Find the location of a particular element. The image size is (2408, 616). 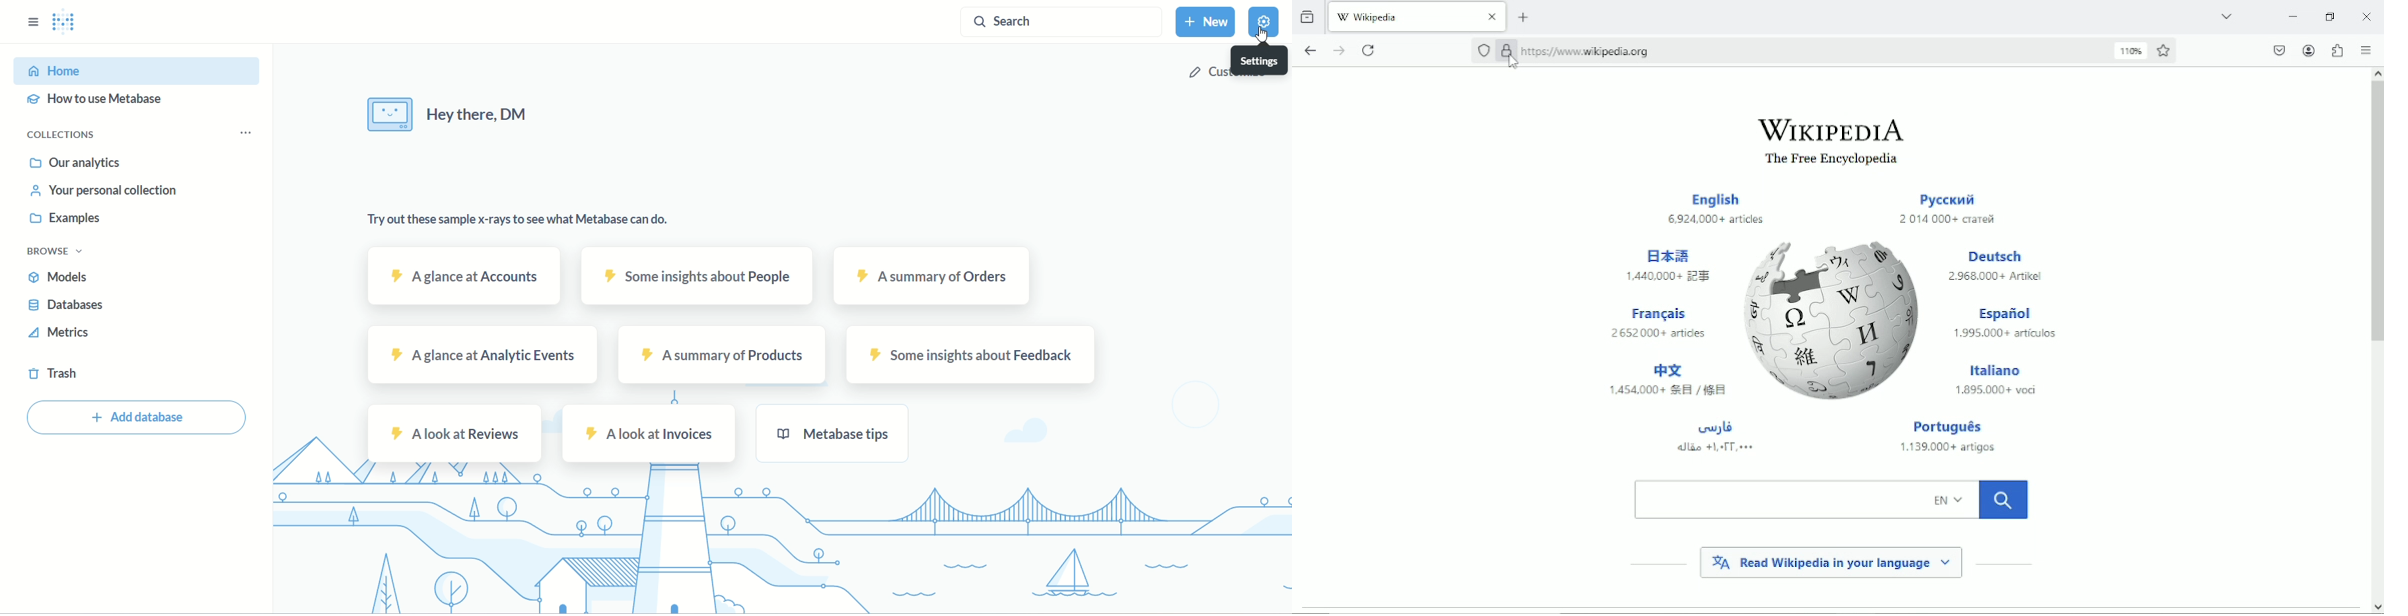

your personal collection is located at coordinates (106, 192).